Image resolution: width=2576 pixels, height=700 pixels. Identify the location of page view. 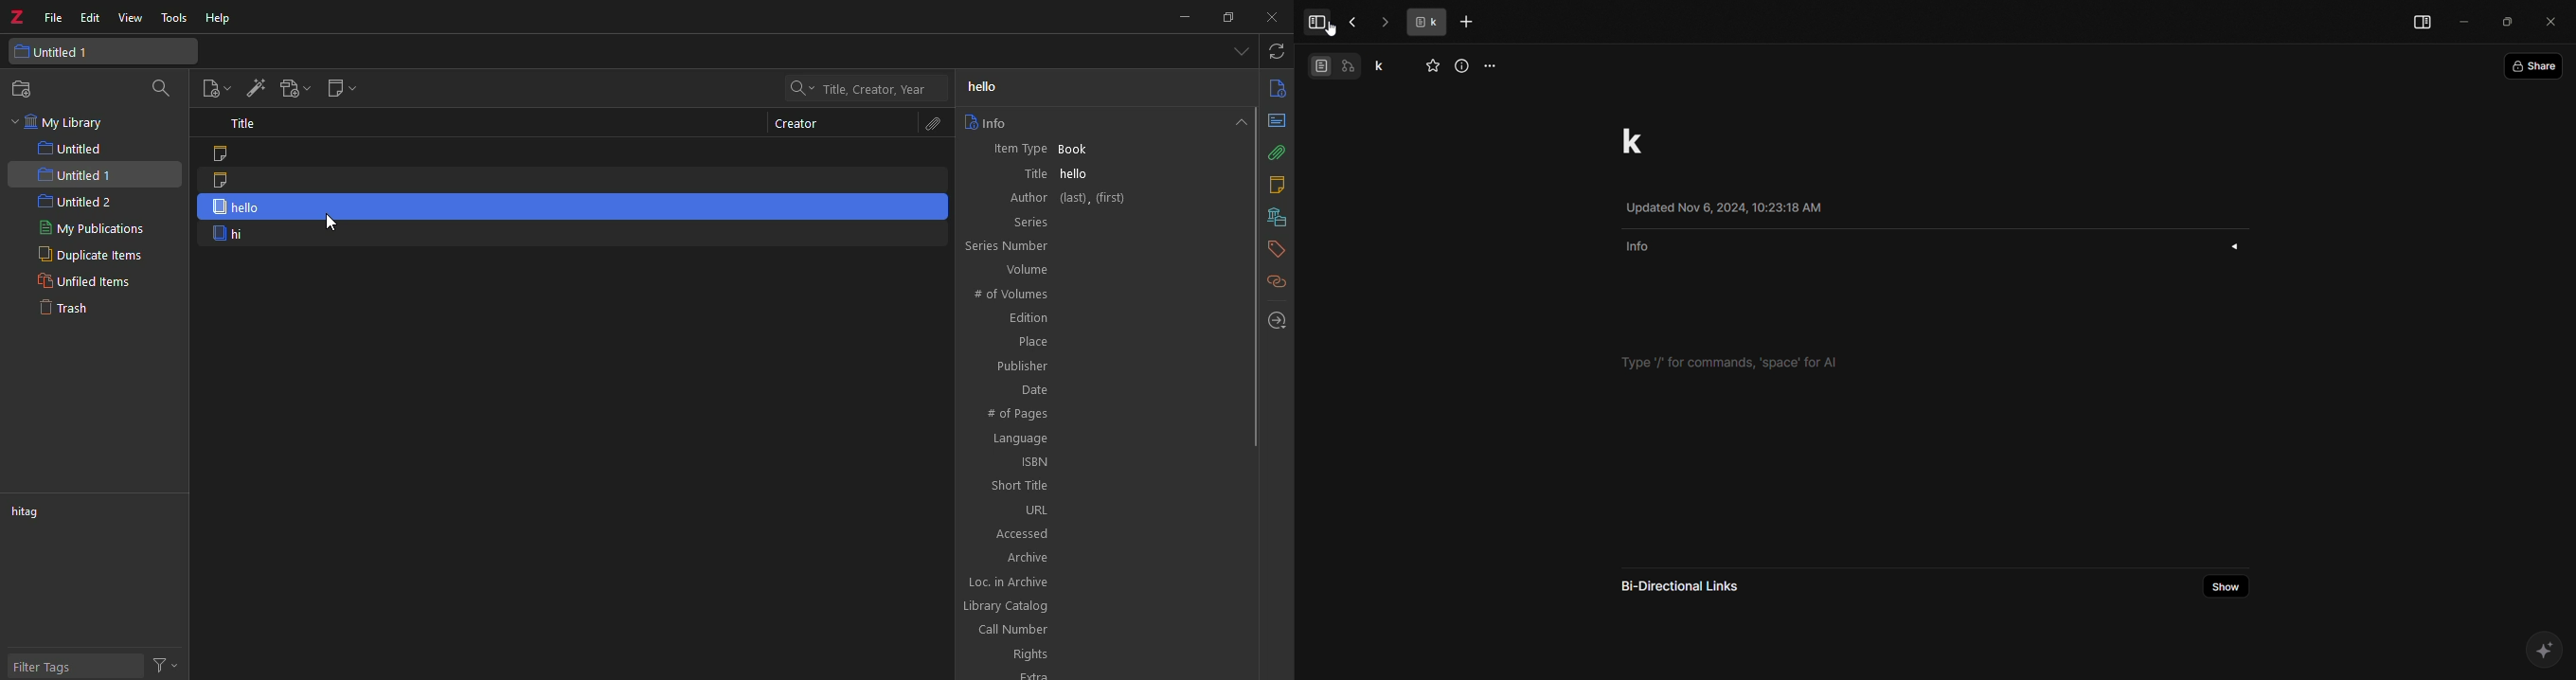
(1319, 65).